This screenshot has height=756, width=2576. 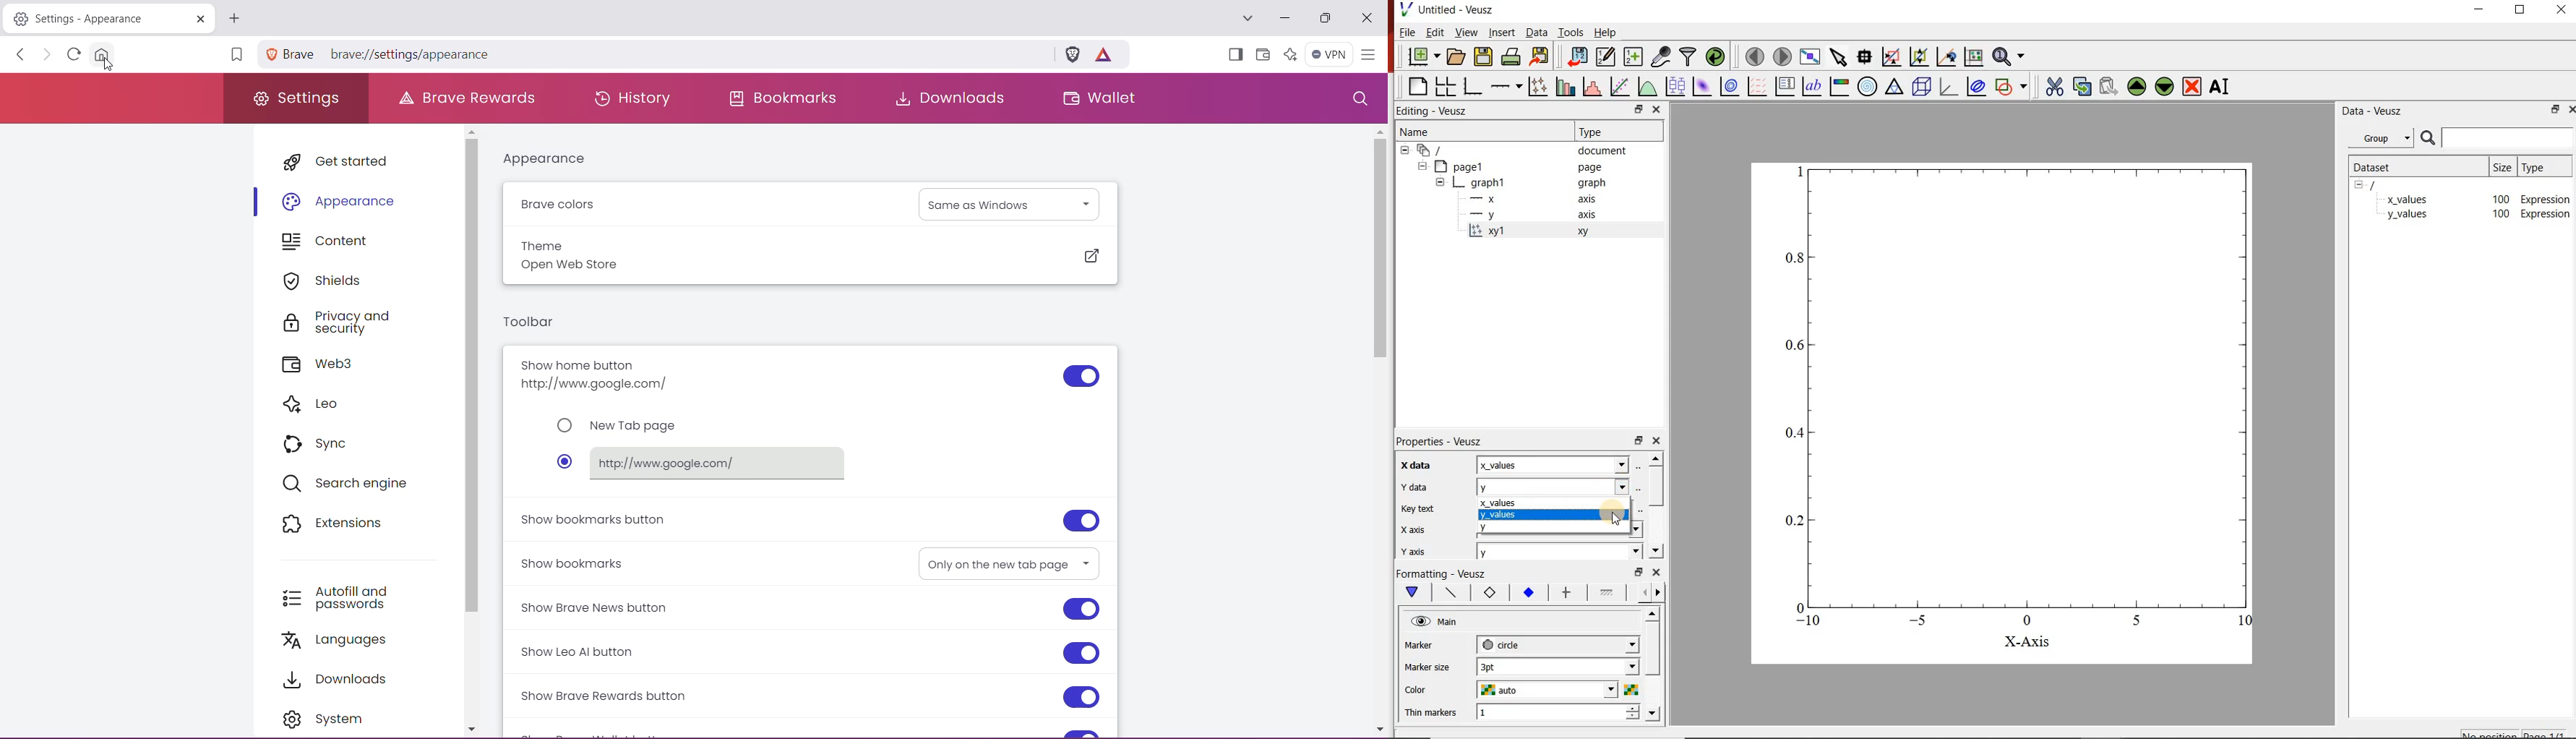 What do you see at coordinates (2005, 396) in the screenshot?
I see `graph` at bounding box center [2005, 396].